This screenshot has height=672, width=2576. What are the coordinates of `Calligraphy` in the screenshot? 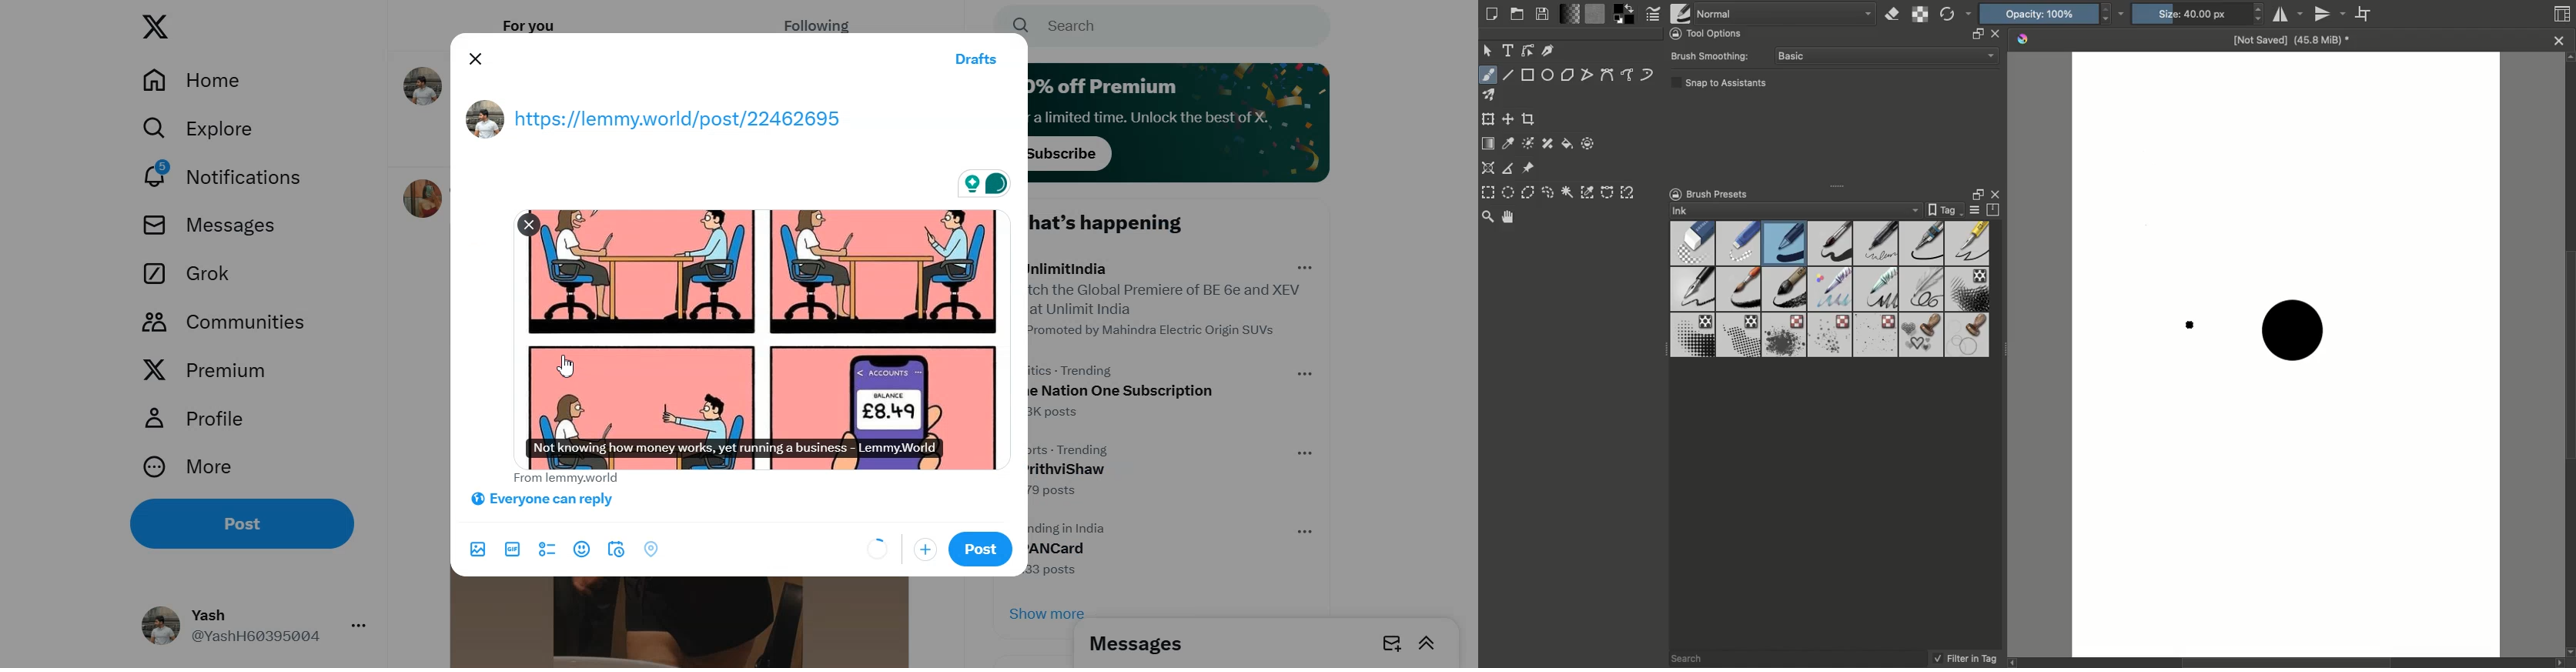 It's located at (1549, 50).